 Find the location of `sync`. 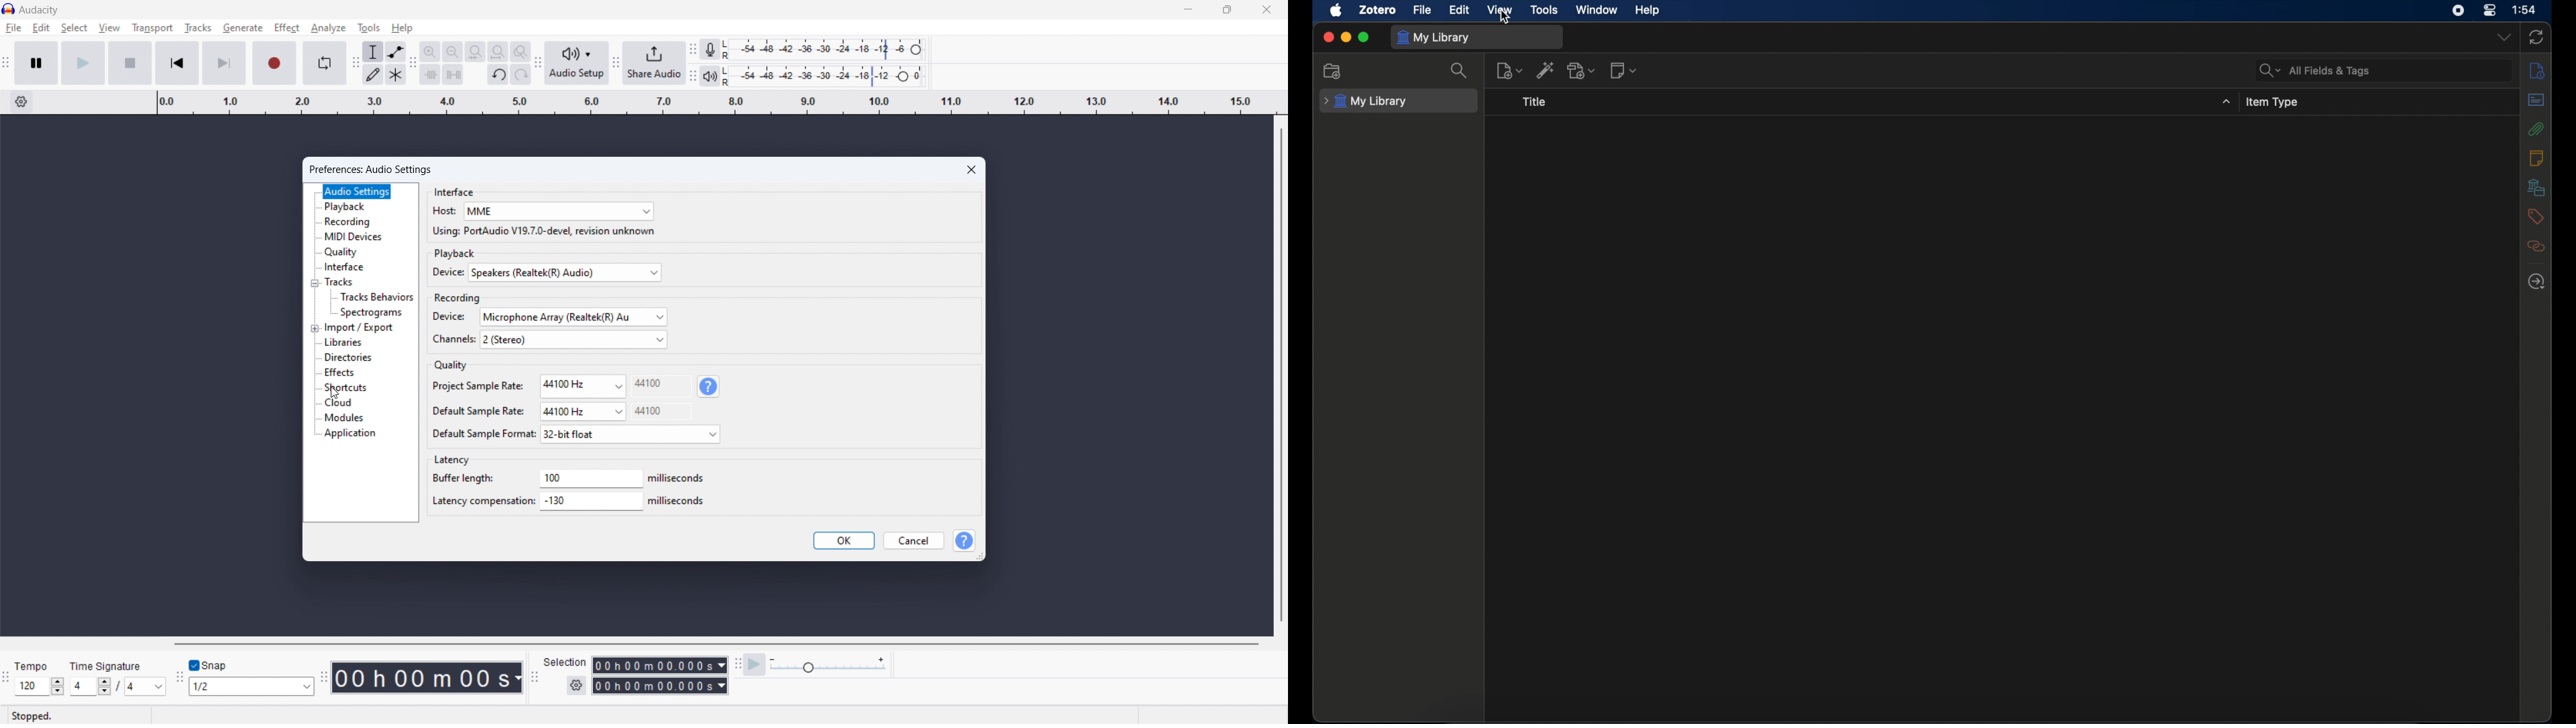

sync is located at coordinates (2535, 37).